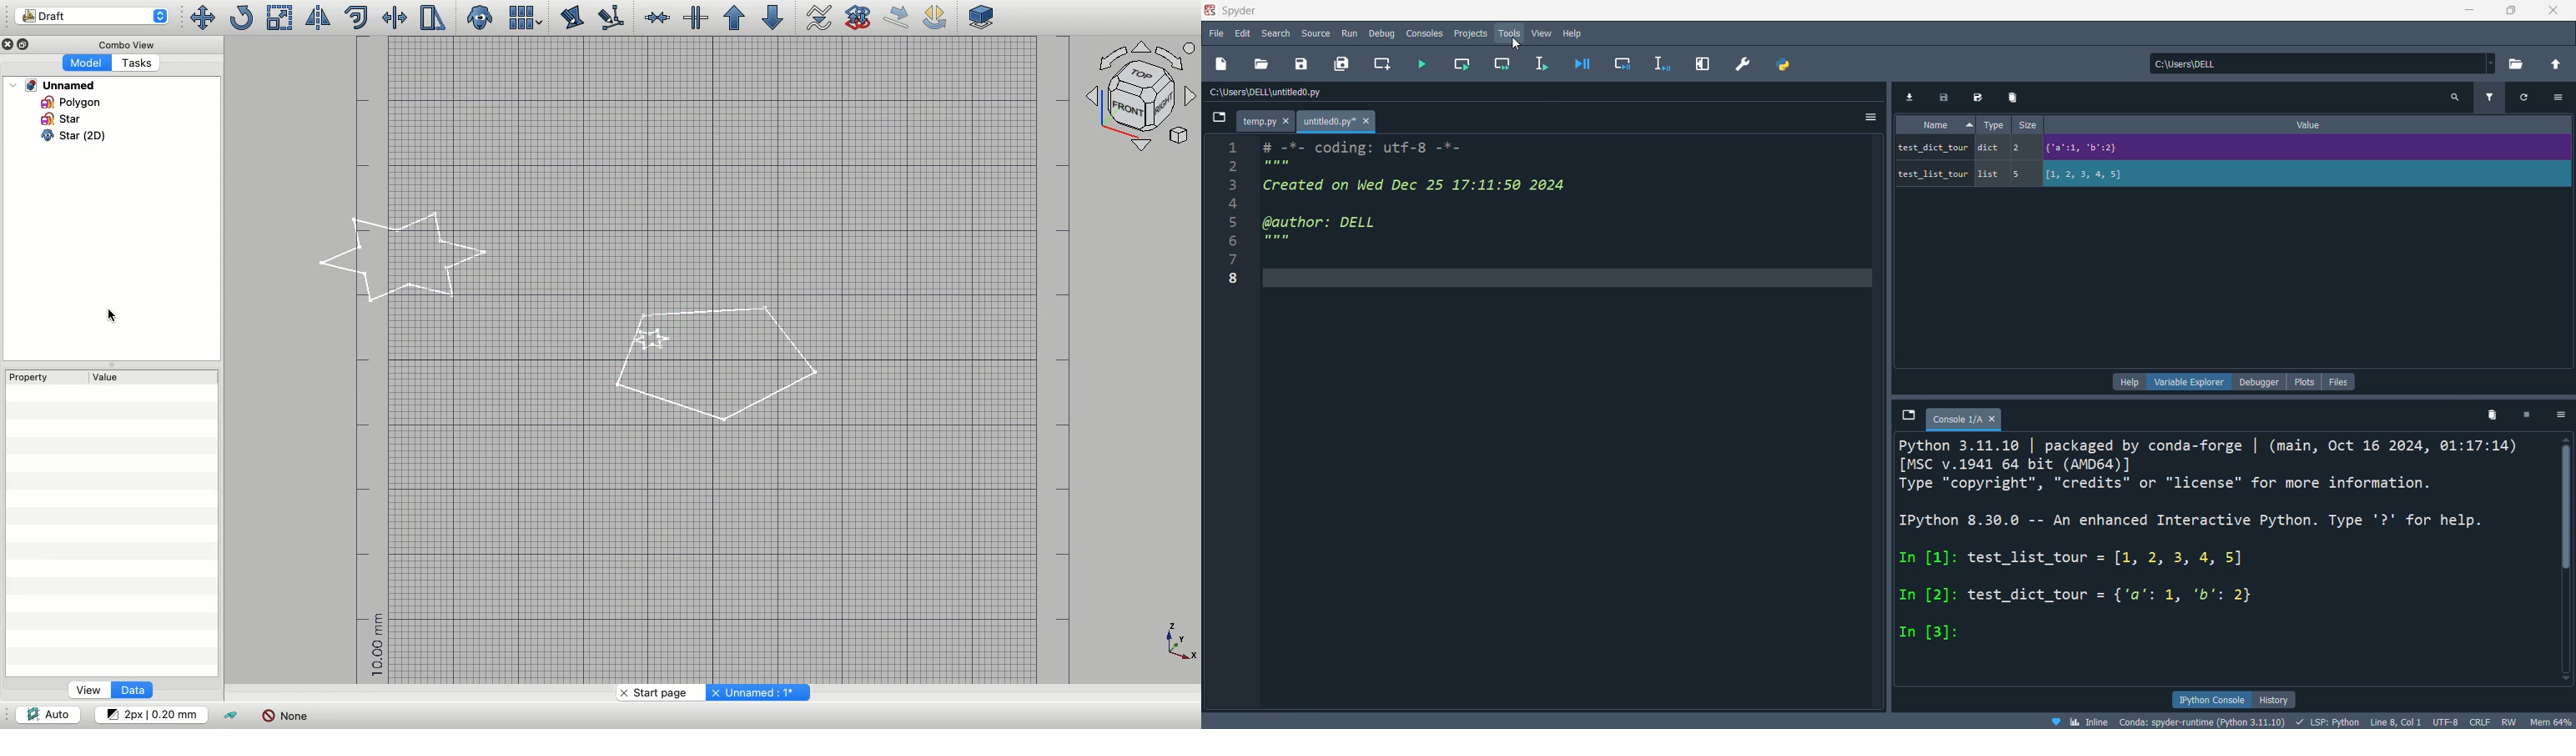 The image size is (2576, 756). What do you see at coordinates (123, 43) in the screenshot?
I see `Combo view` at bounding box center [123, 43].